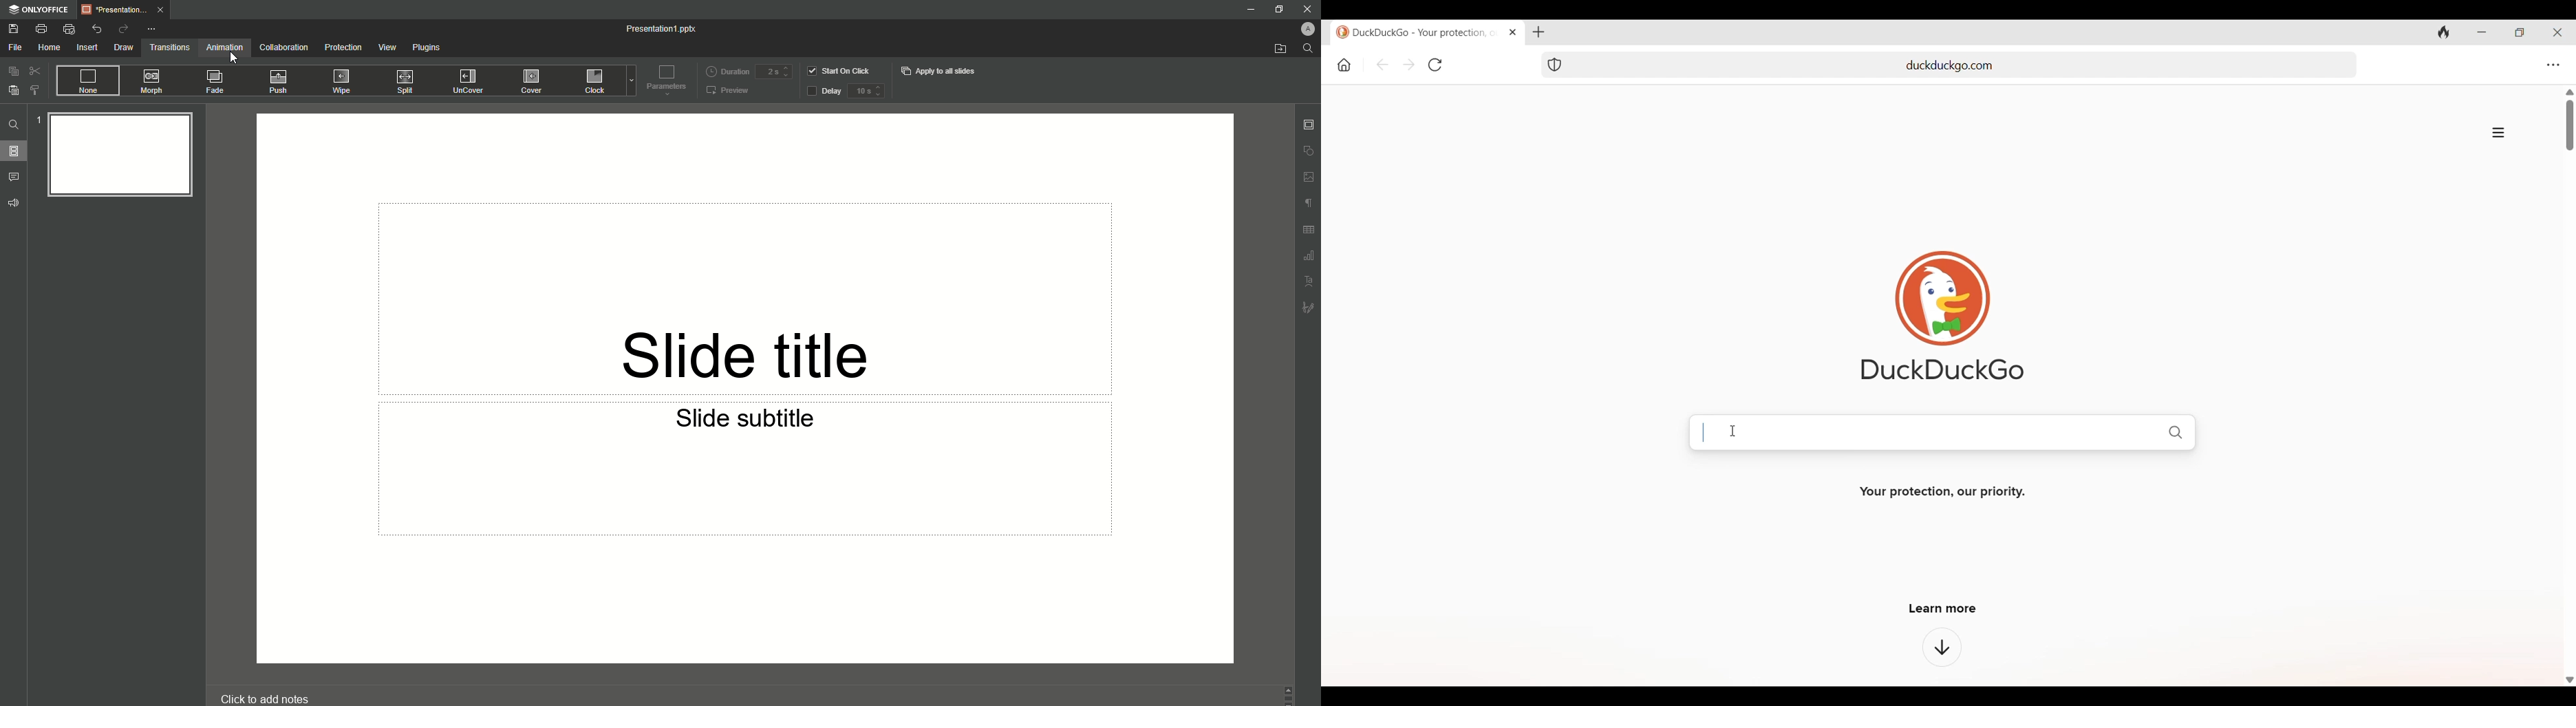  I want to click on Restore, so click(1277, 10).